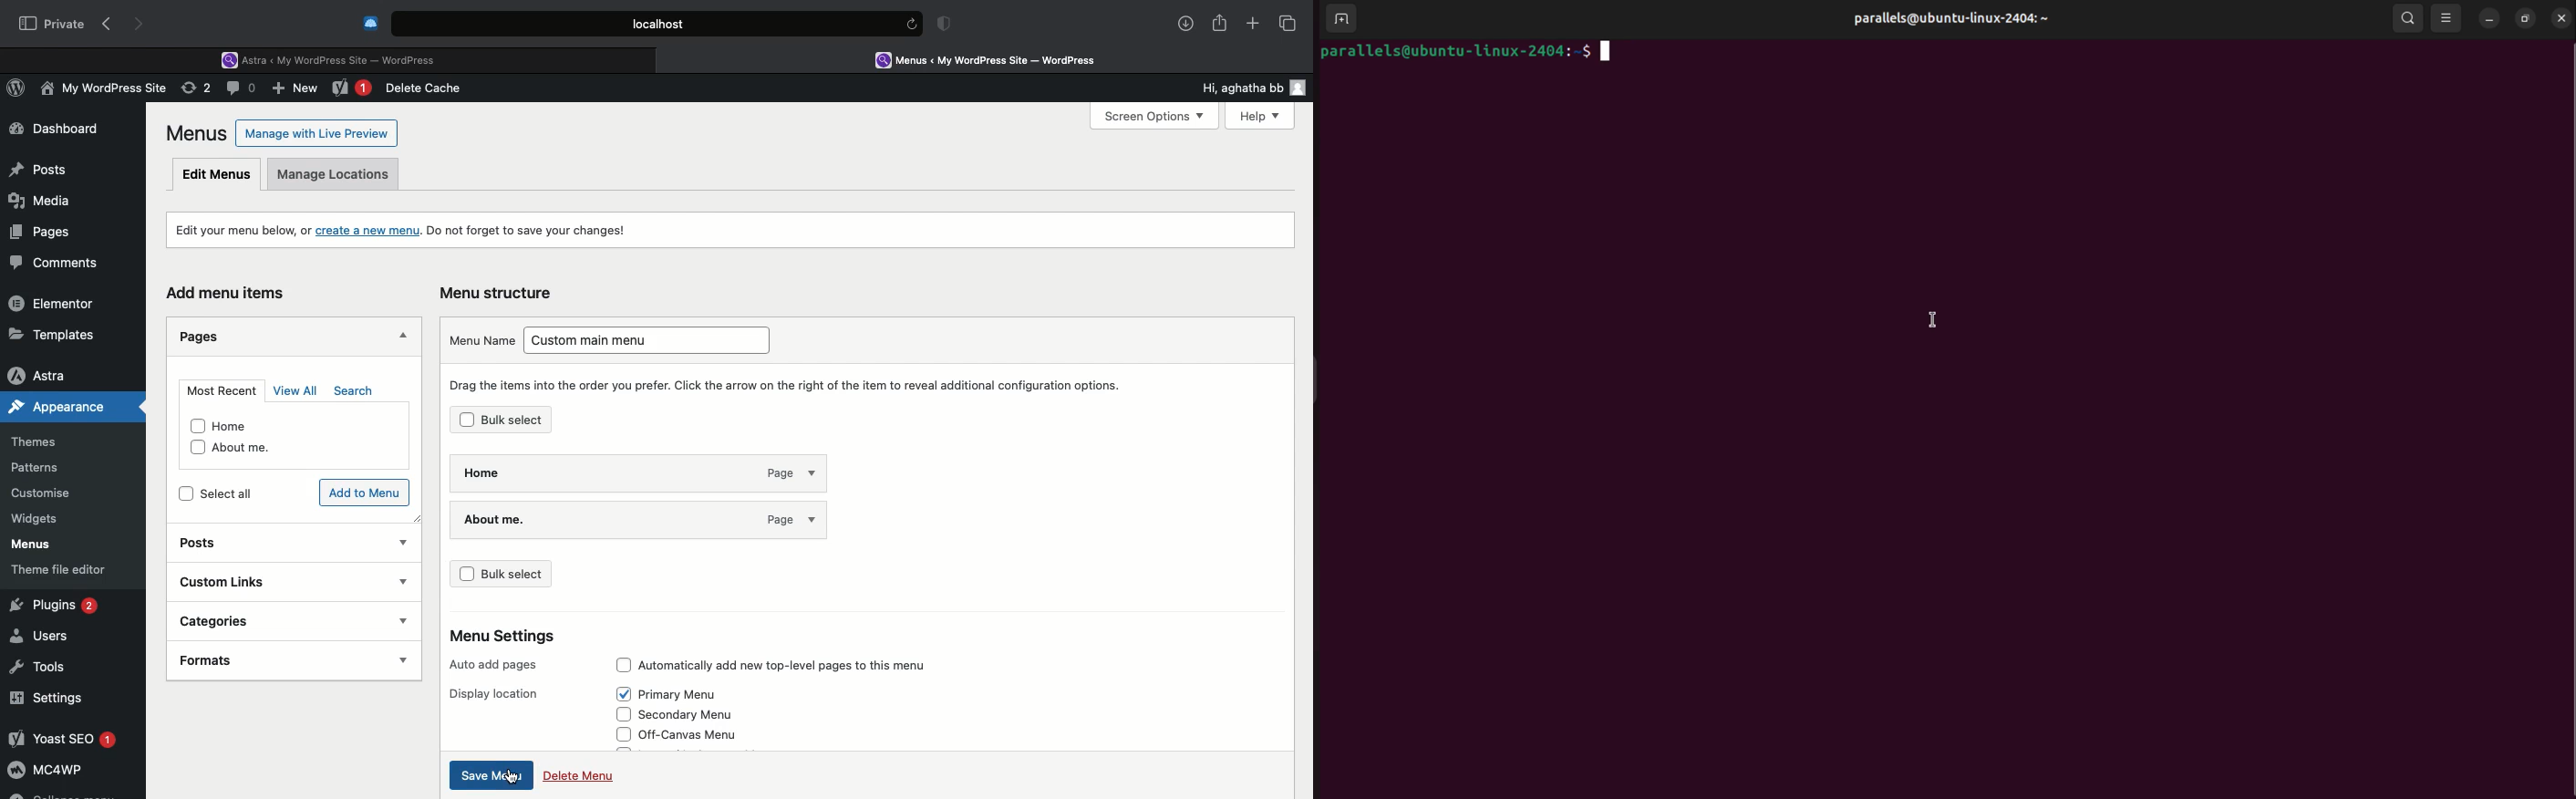  What do you see at coordinates (42, 198) in the screenshot?
I see `Media` at bounding box center [42, 198].